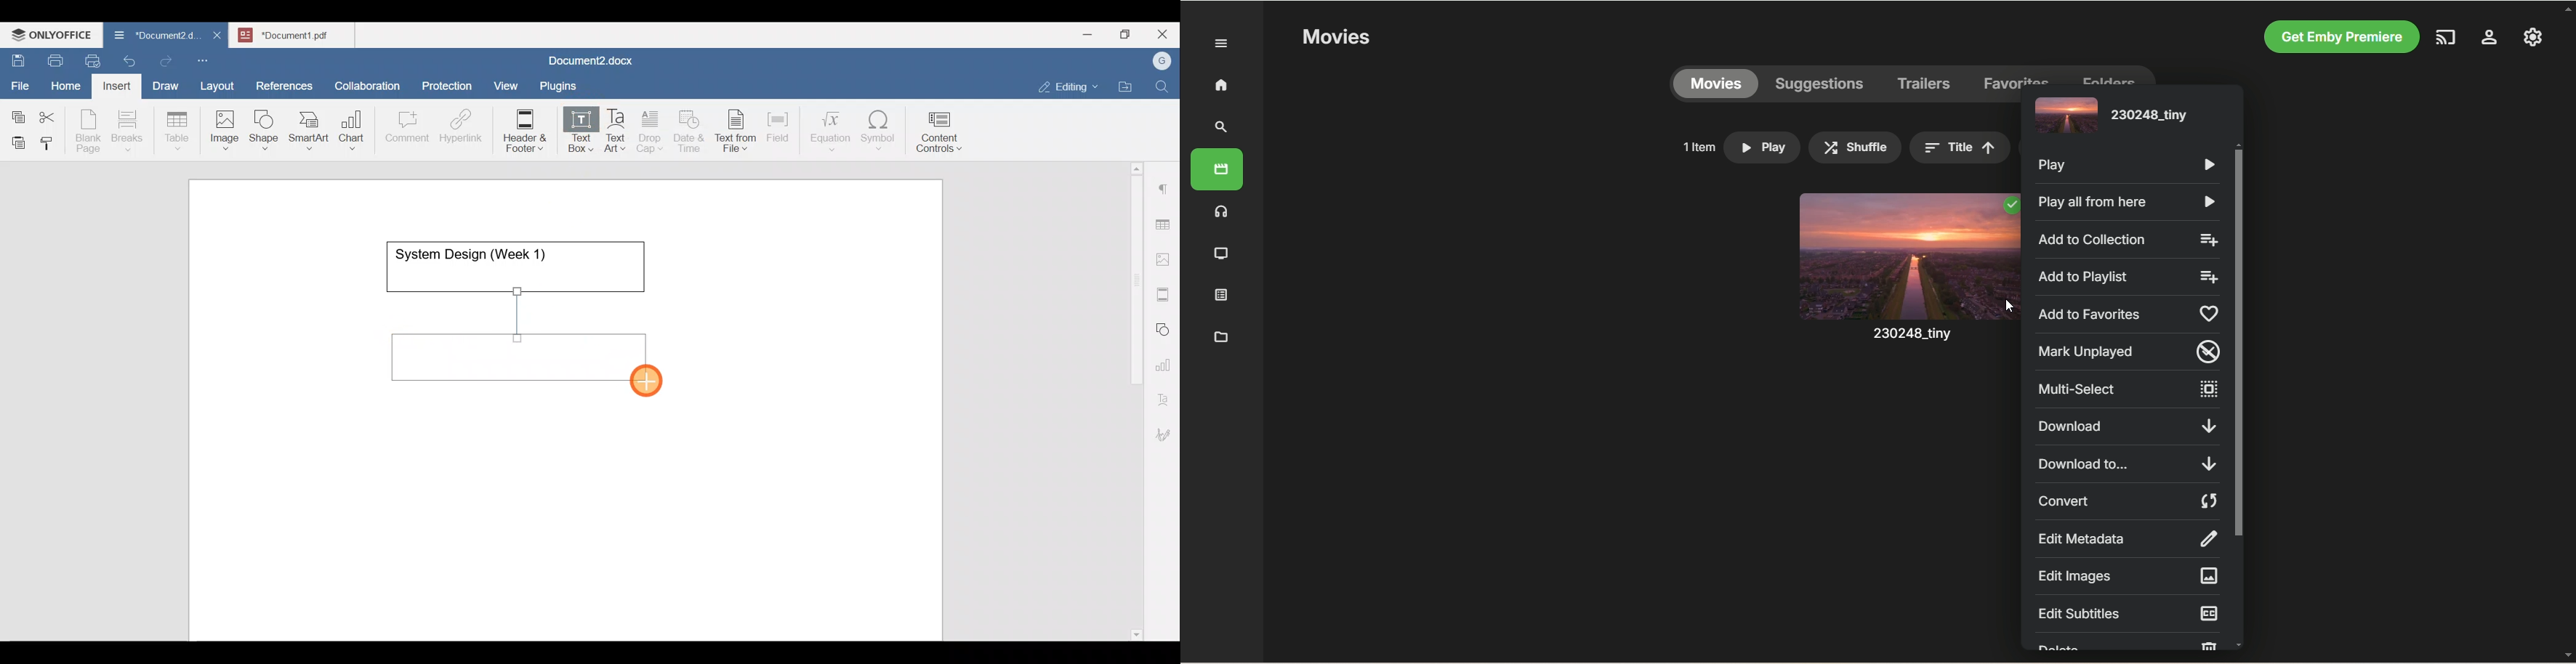 Image resolution: width=2576 pixels, height=672 pixels. What do you see at coordinates (284, 84) in the screenshot?
I see `References` at bounding box center [284, 84].